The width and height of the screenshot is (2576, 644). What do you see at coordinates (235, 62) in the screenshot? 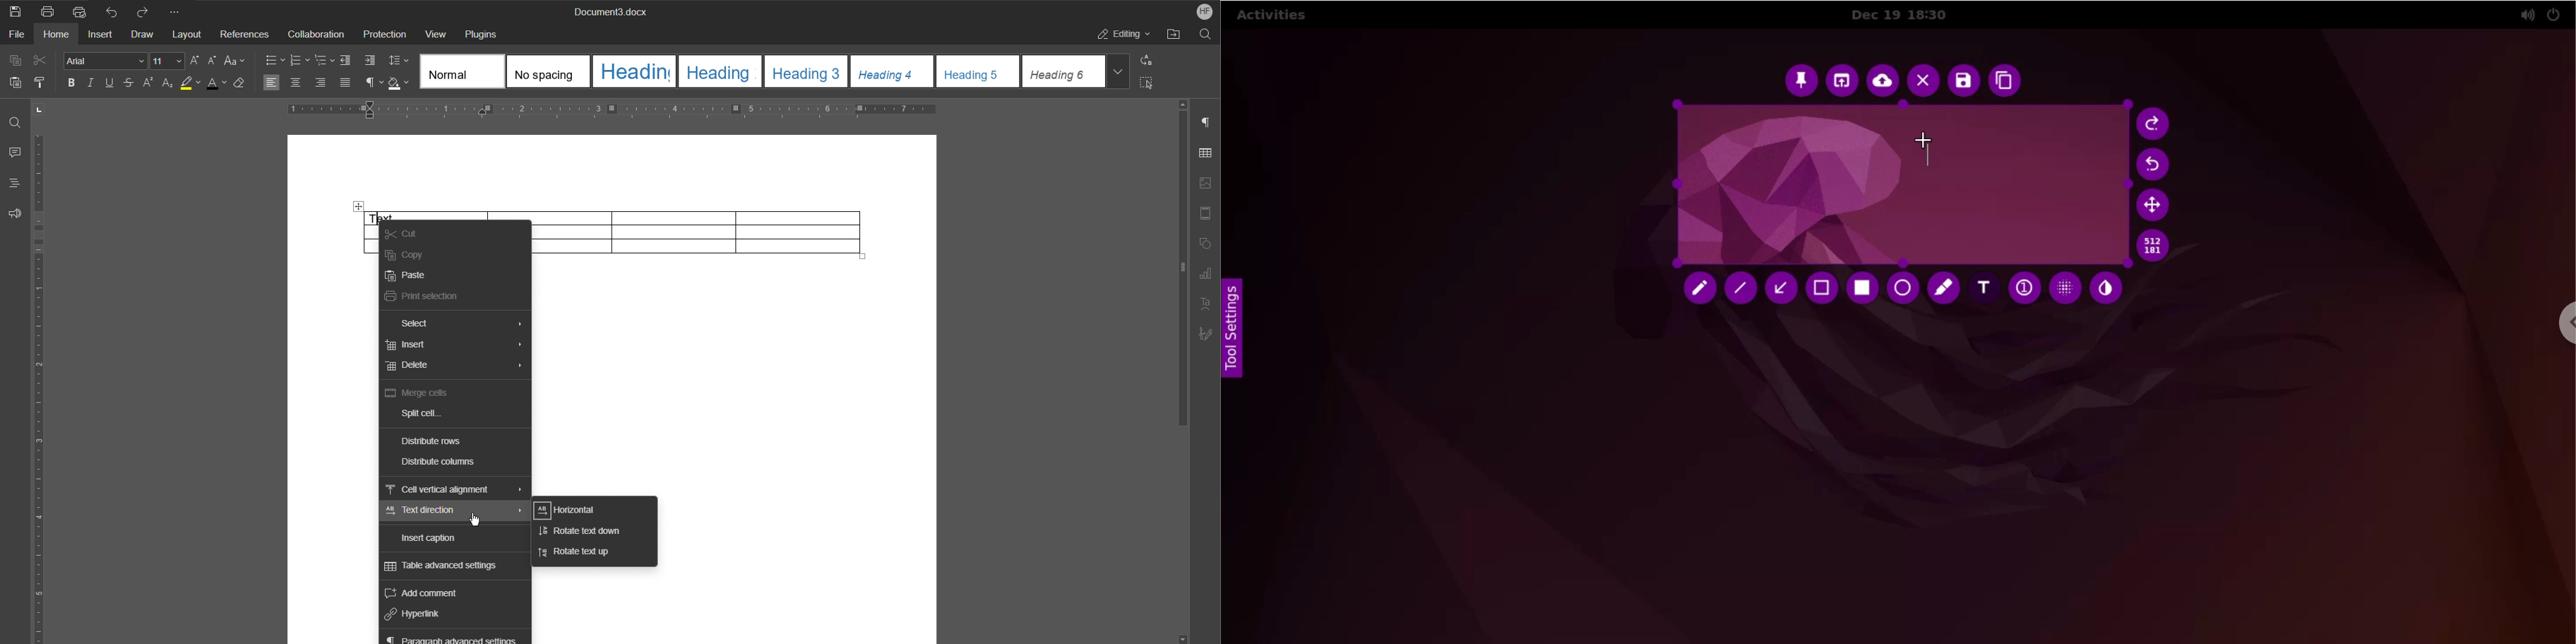
I see `Text Case Settings` at bounding box center [235, 62].